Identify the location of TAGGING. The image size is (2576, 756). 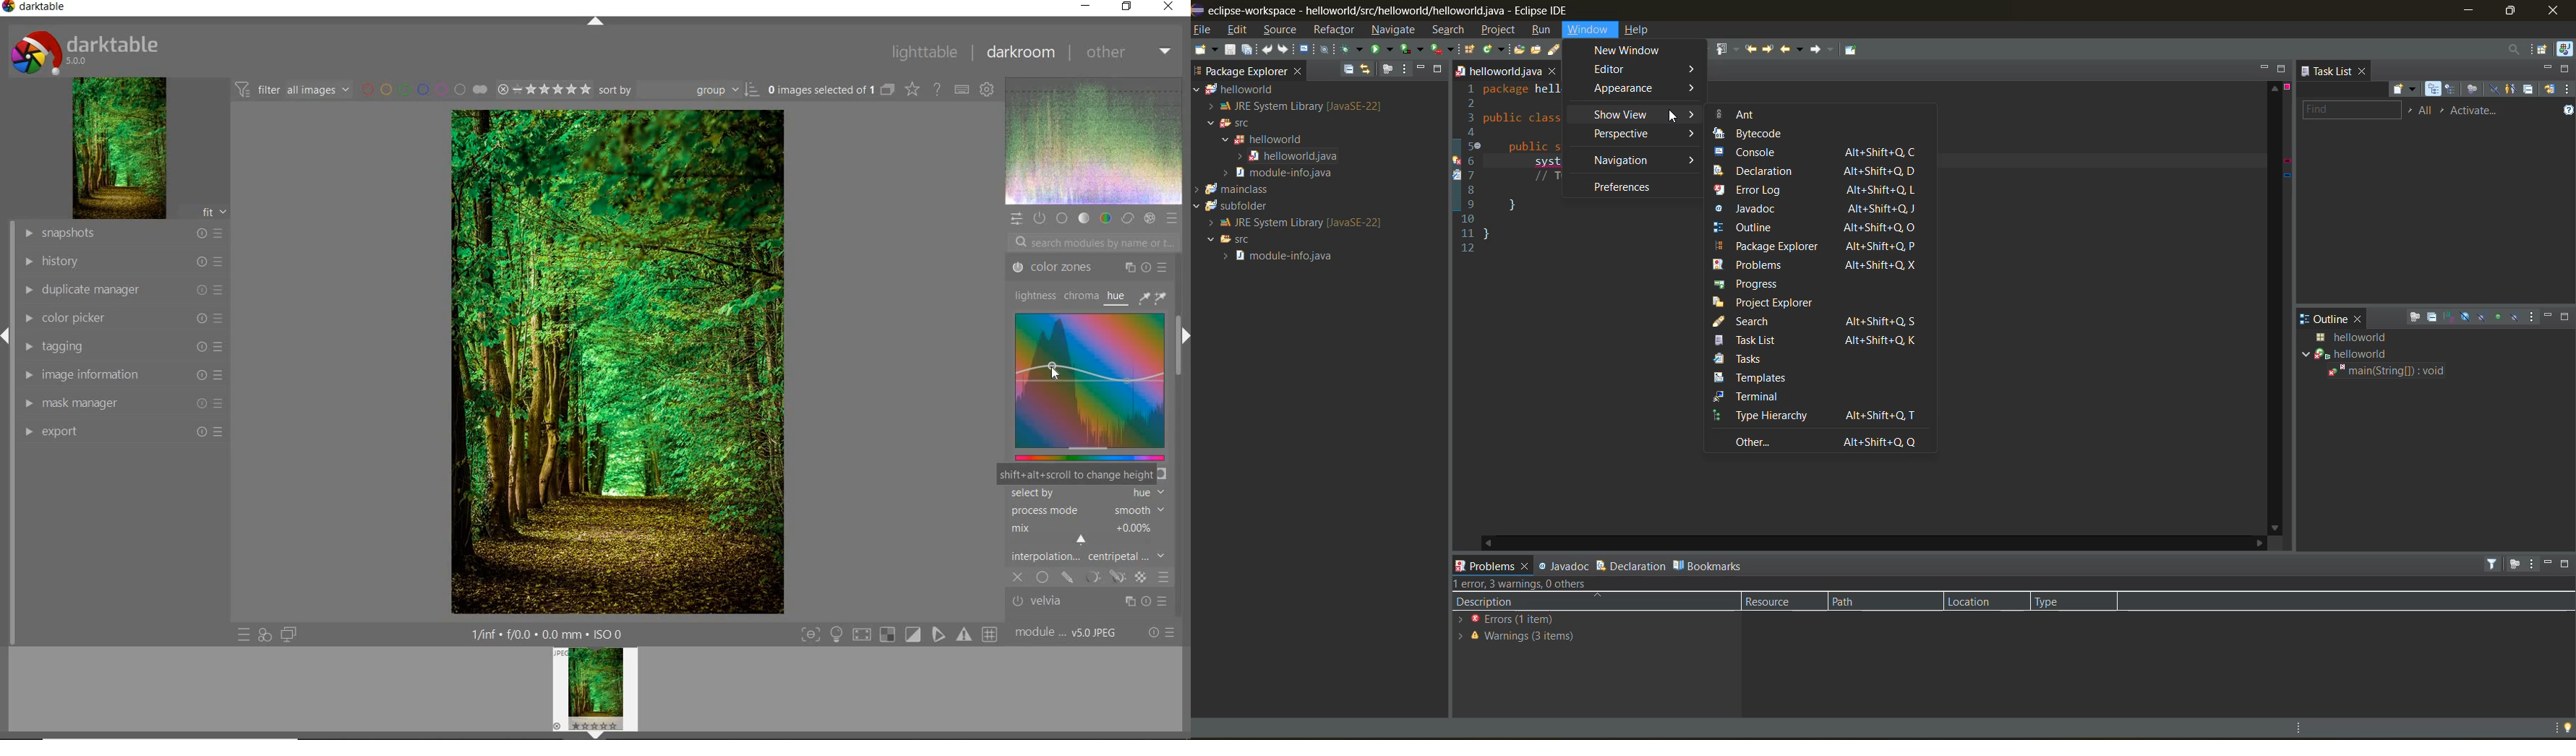
(122, 347).